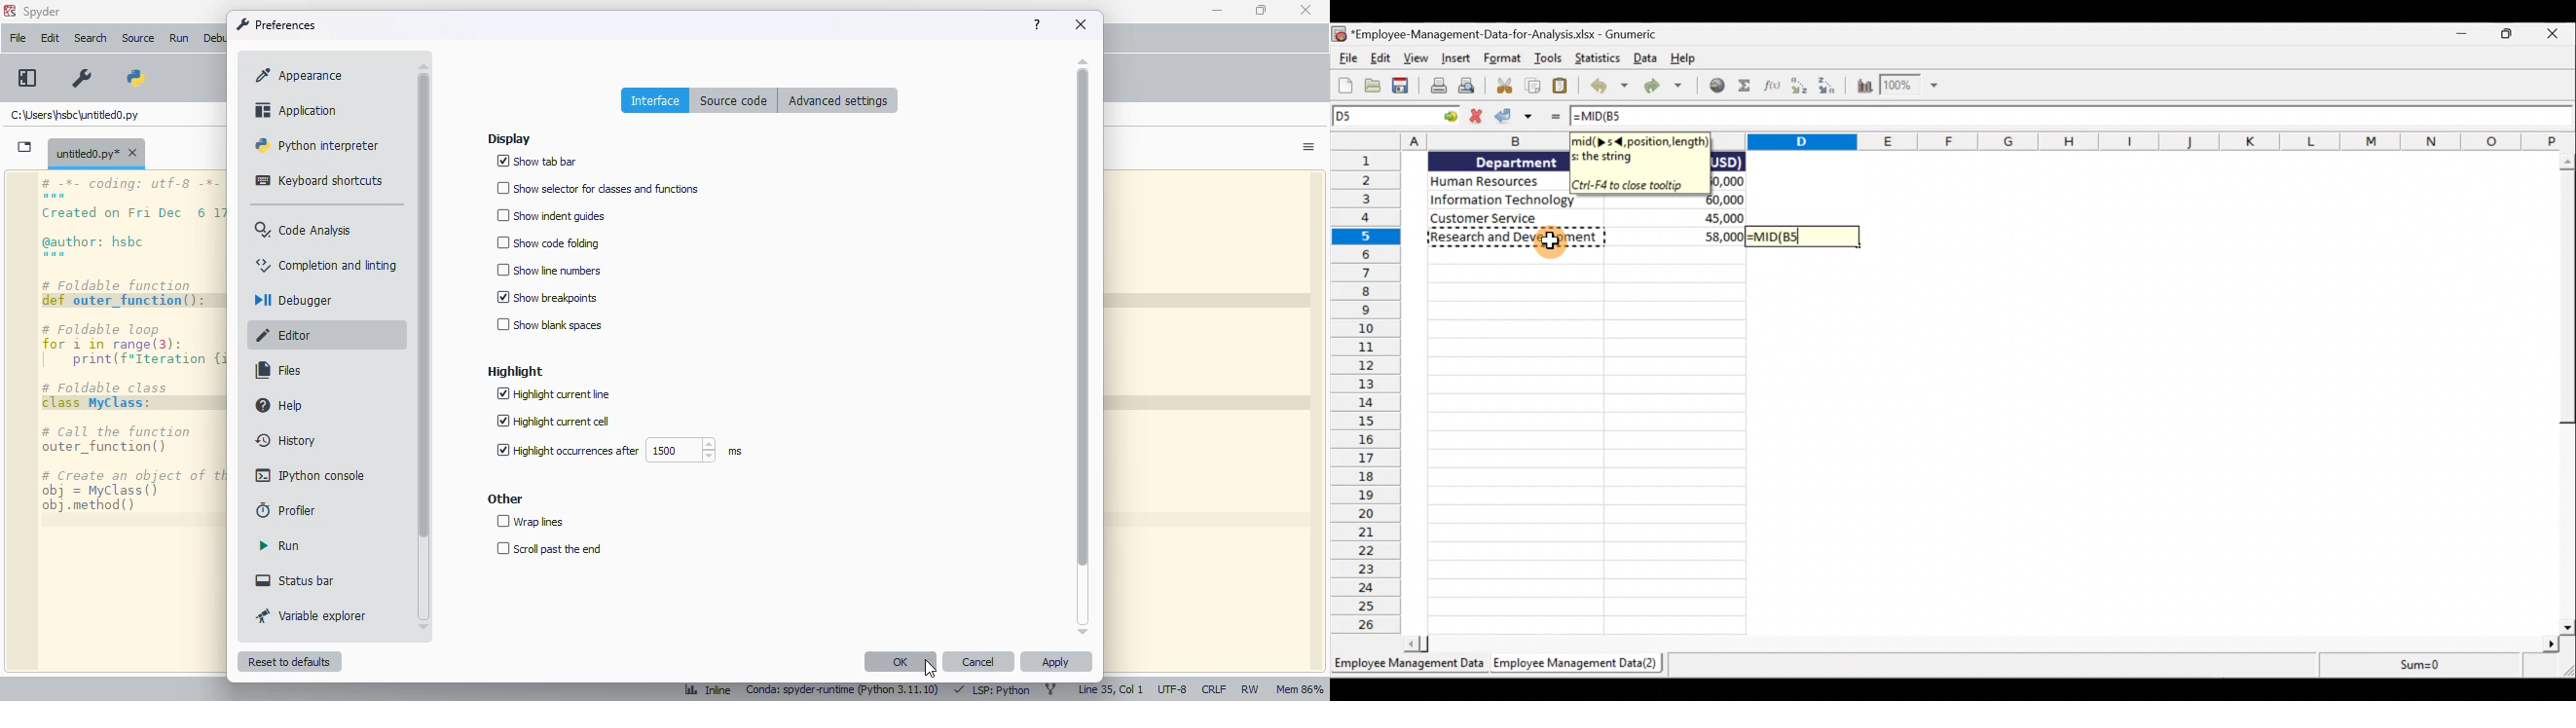 Image resolution: width=2576 pixels, height=728 pixels. I want to click on Columns, so click(1453, 143).